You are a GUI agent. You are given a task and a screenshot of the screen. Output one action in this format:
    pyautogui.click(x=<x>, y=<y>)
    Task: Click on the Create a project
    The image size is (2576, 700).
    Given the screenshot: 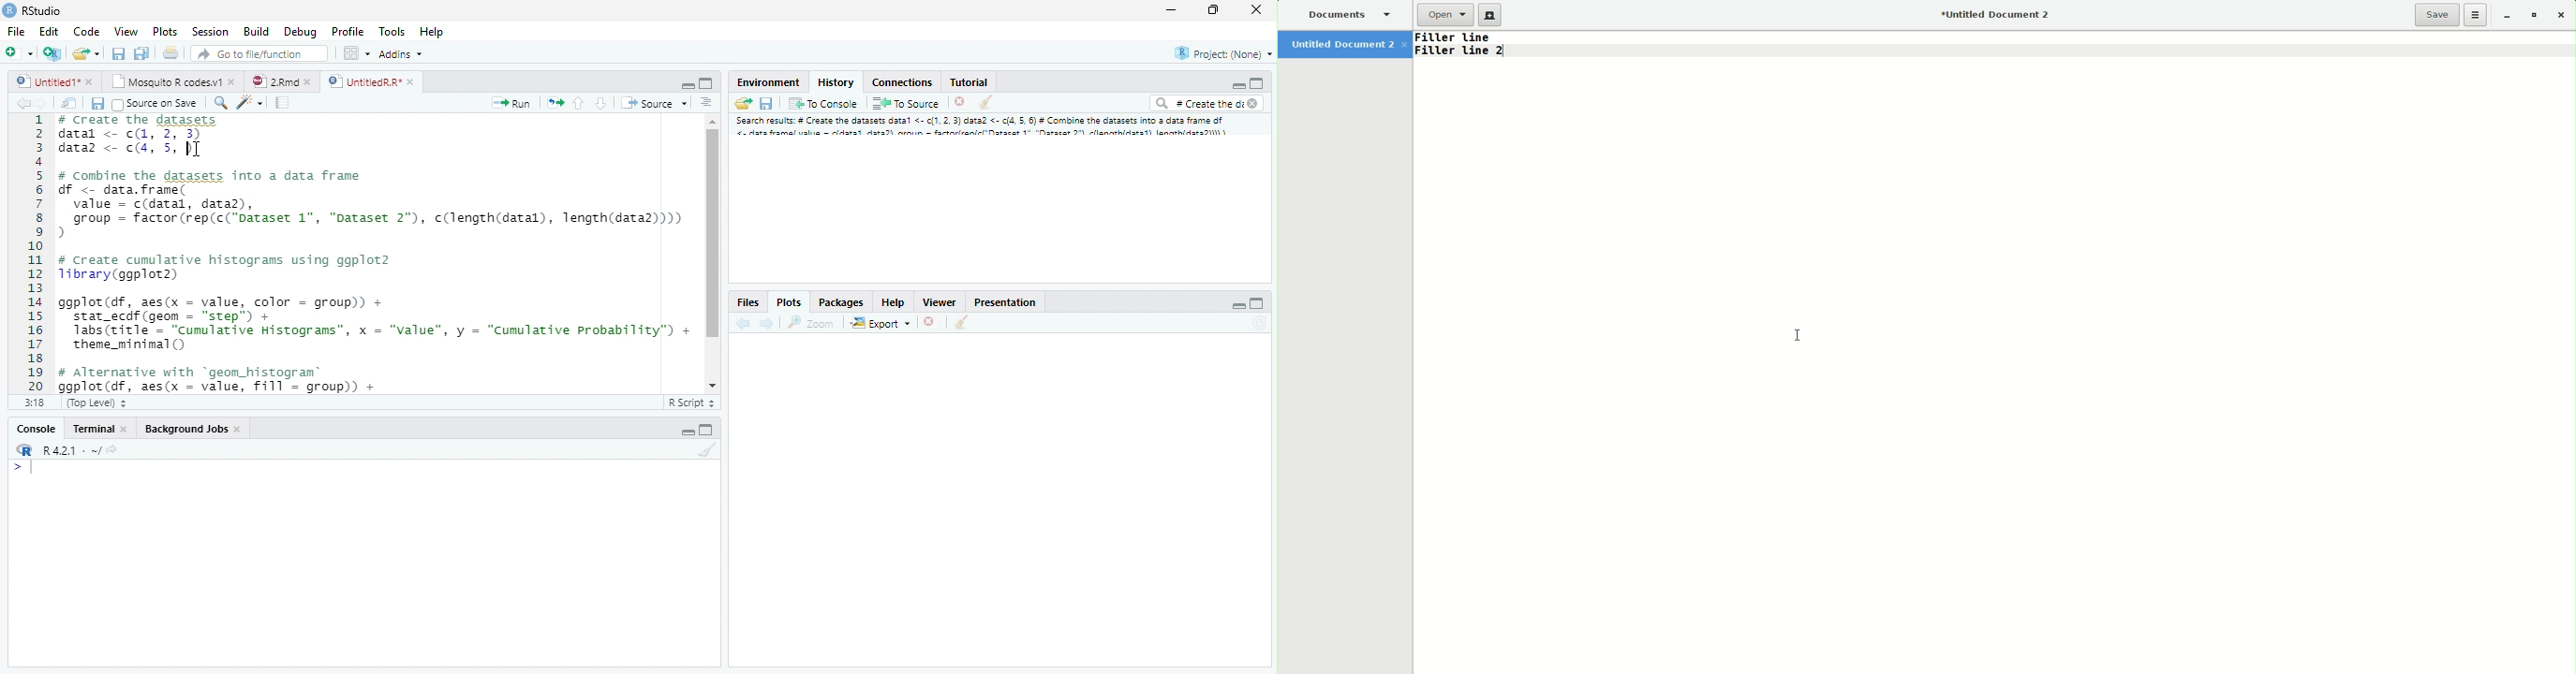 What is the action you would take?
    pyautogui.click(x=52, y=51)
    